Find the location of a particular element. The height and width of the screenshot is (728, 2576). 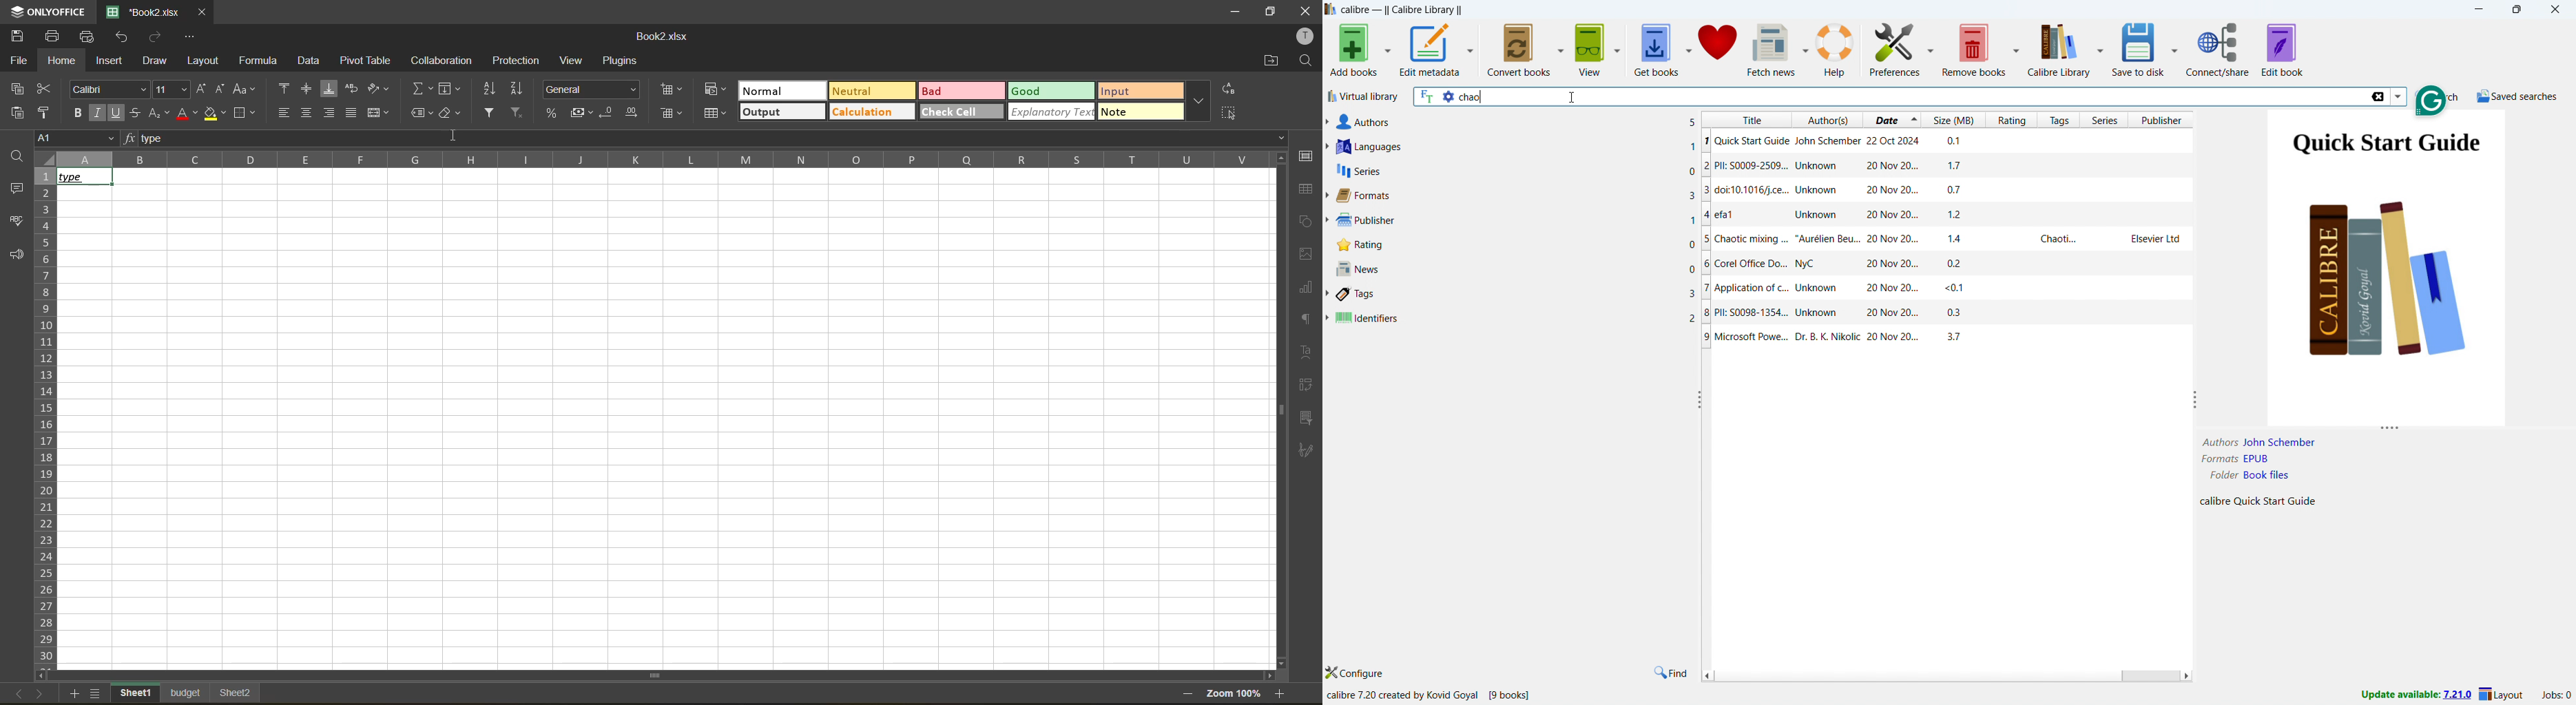

layout is located at coordinates (2503, 695).